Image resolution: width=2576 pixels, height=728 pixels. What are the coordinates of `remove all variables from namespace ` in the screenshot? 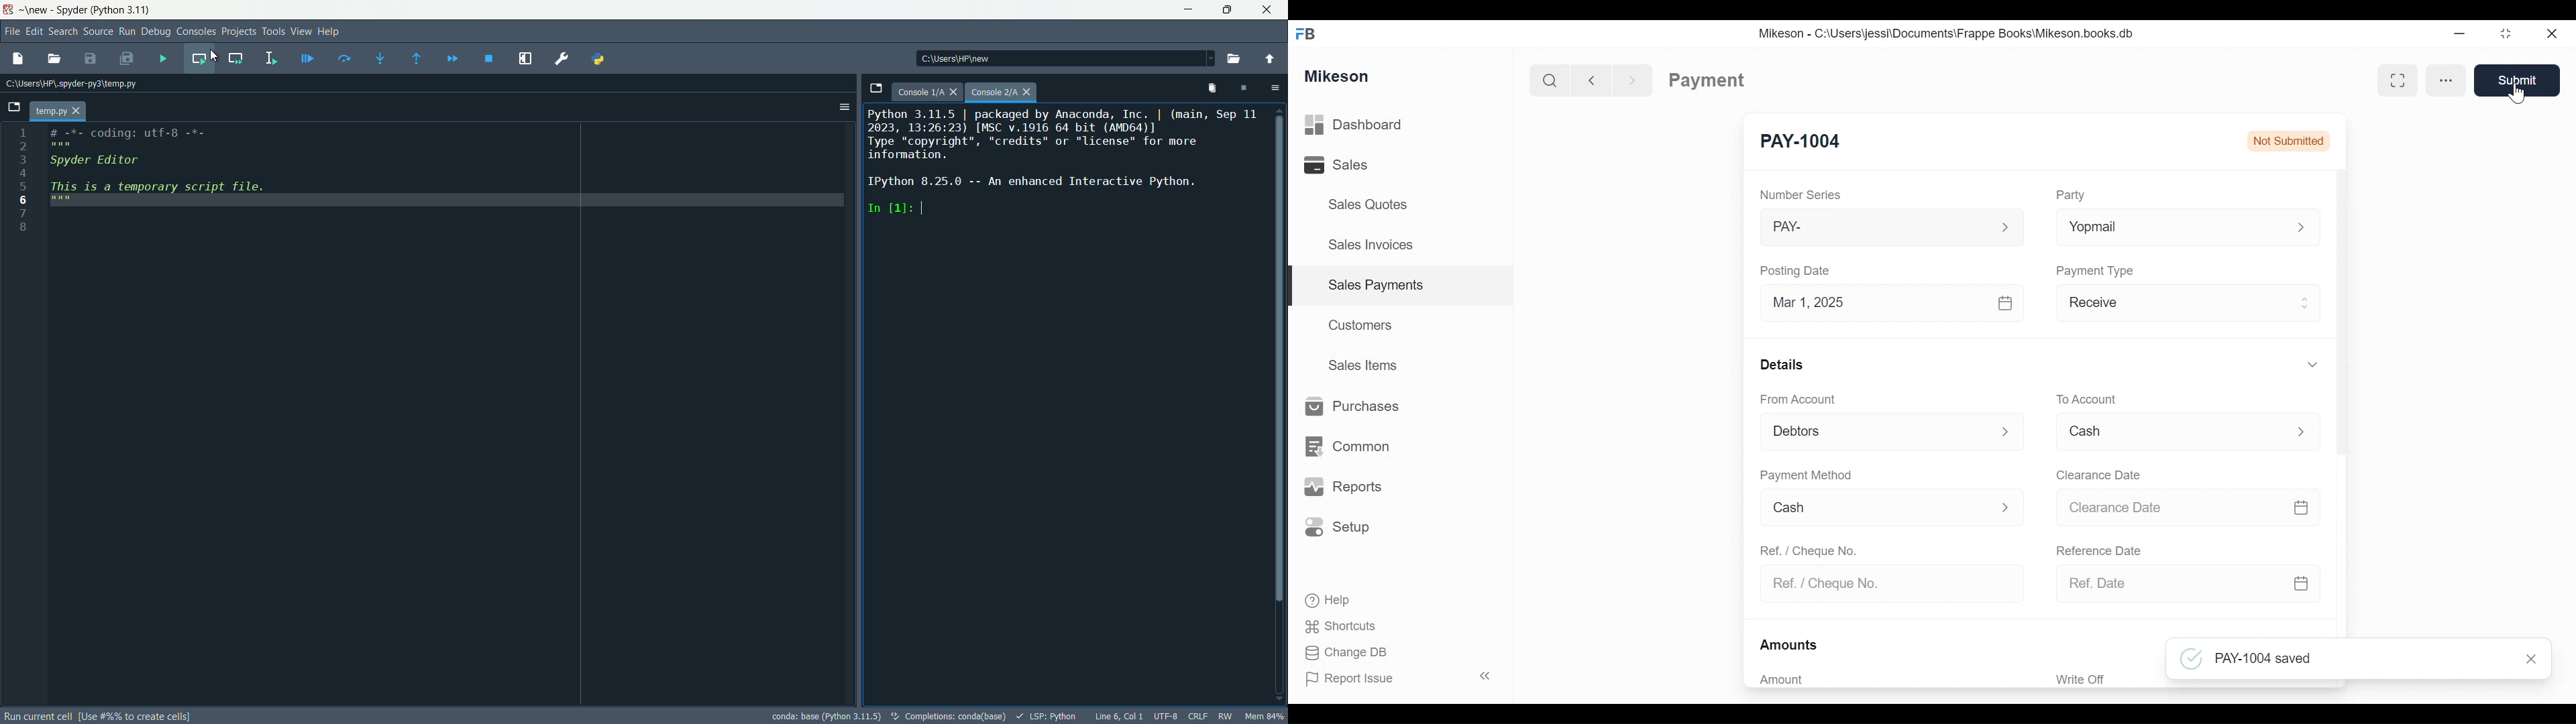 It's located at (1212, 88).